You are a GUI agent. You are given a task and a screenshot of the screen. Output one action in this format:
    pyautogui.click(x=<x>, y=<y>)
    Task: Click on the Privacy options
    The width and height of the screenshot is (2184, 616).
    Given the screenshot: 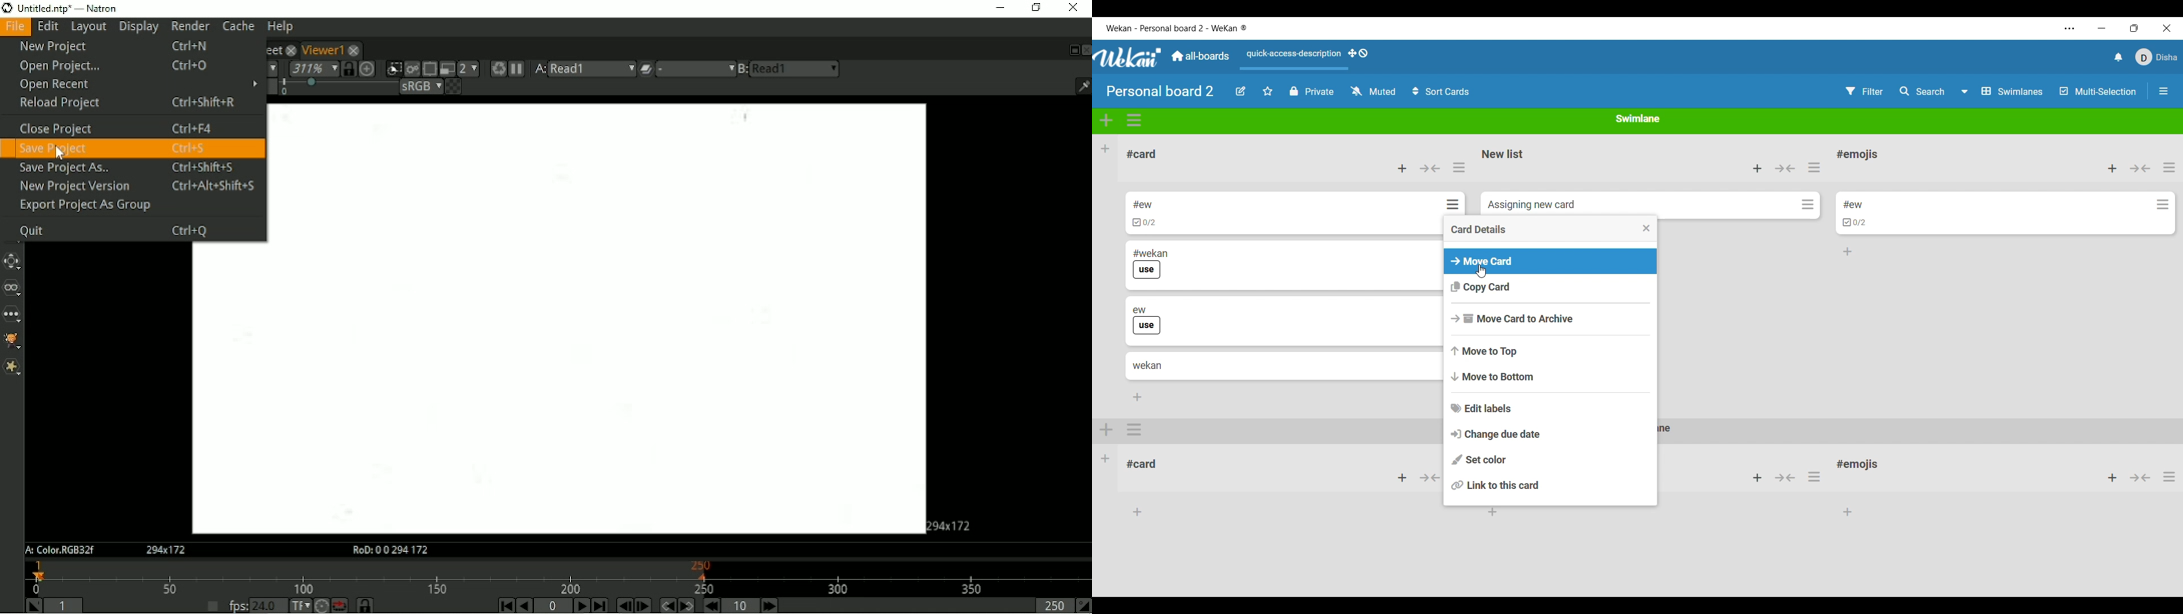 What is the action you would take?
    pyautogui.click(x=1311, y=92)
    